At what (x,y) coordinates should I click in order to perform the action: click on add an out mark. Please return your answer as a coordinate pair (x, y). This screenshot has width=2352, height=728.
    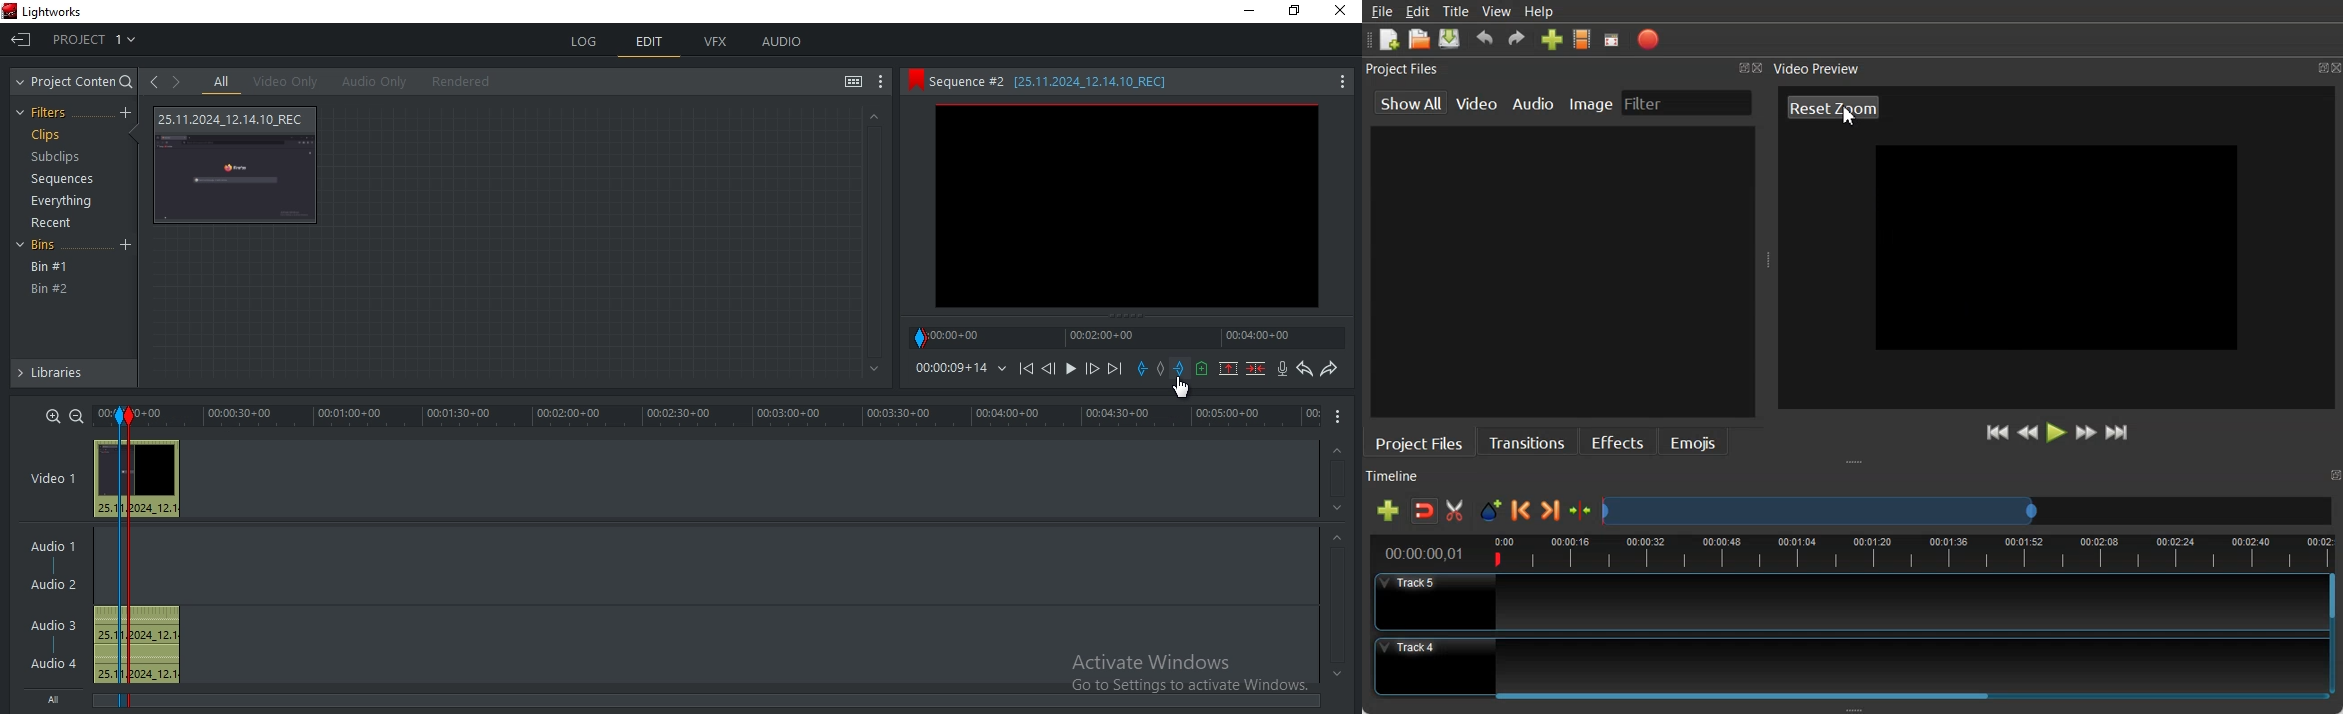
    Looking at the image, I should click on (1180, 368).